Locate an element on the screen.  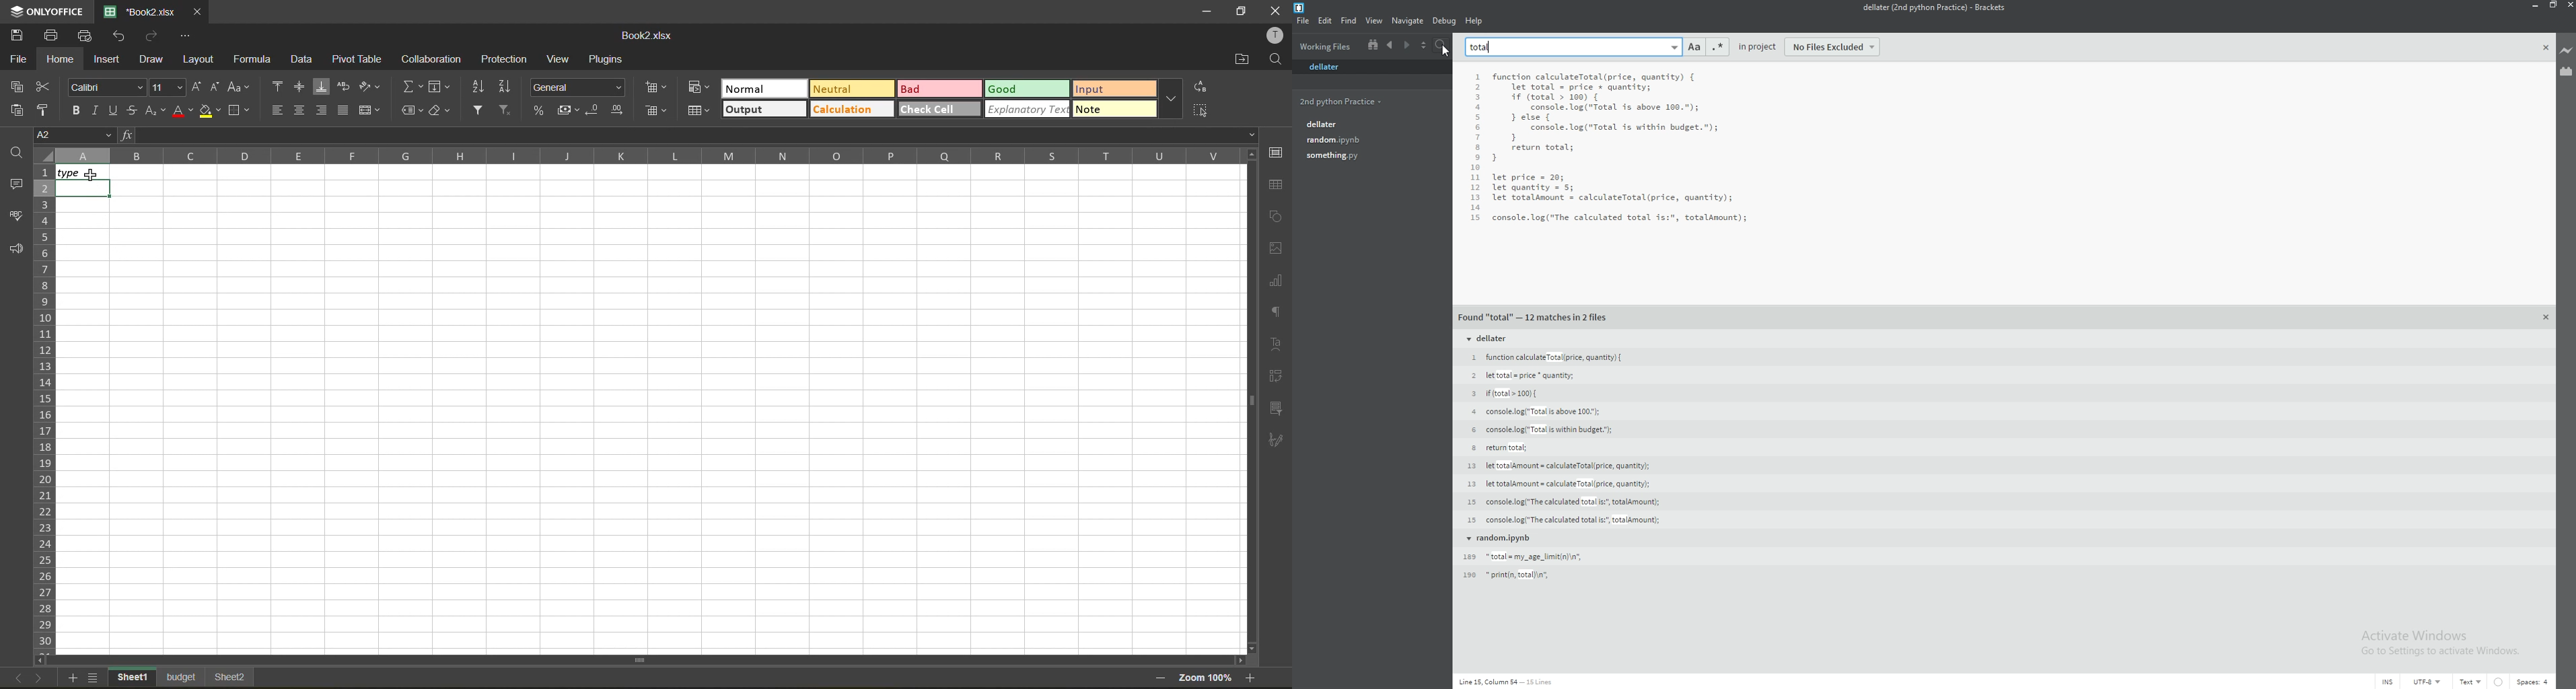
named ranges is located at coordinates (413, 111).